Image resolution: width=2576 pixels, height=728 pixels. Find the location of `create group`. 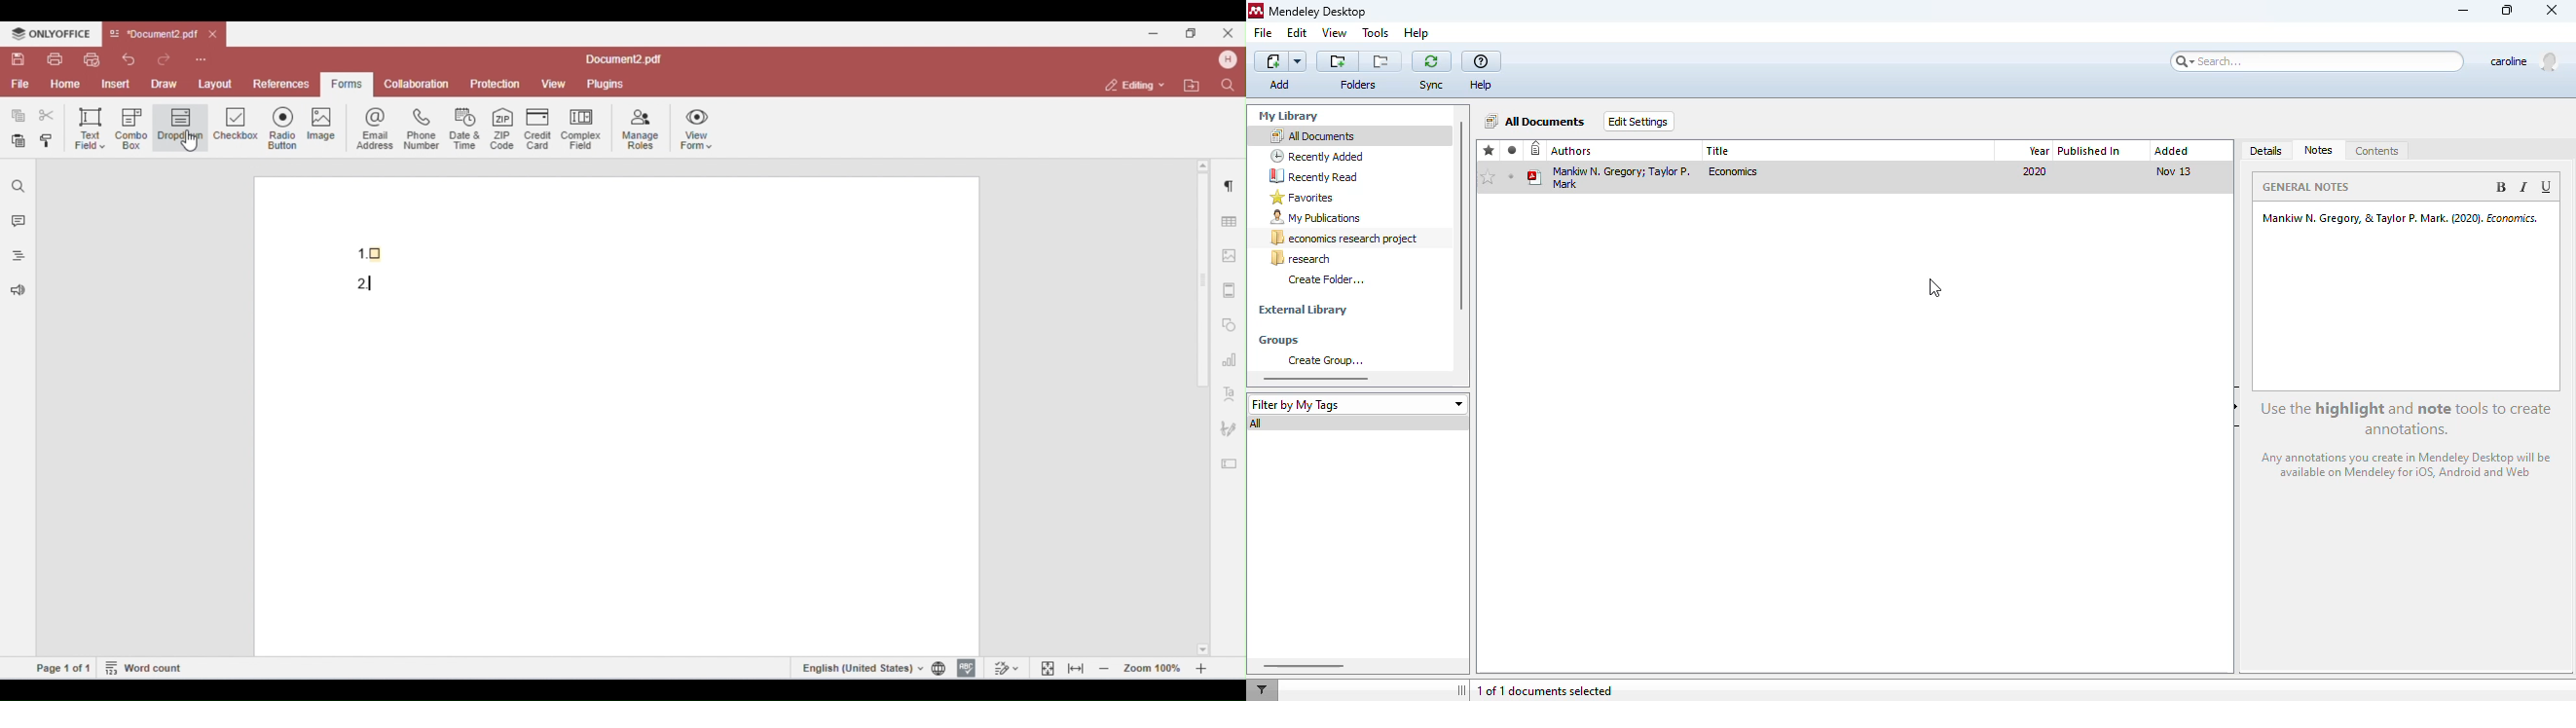

create group is located at coordinates (1325, 360).